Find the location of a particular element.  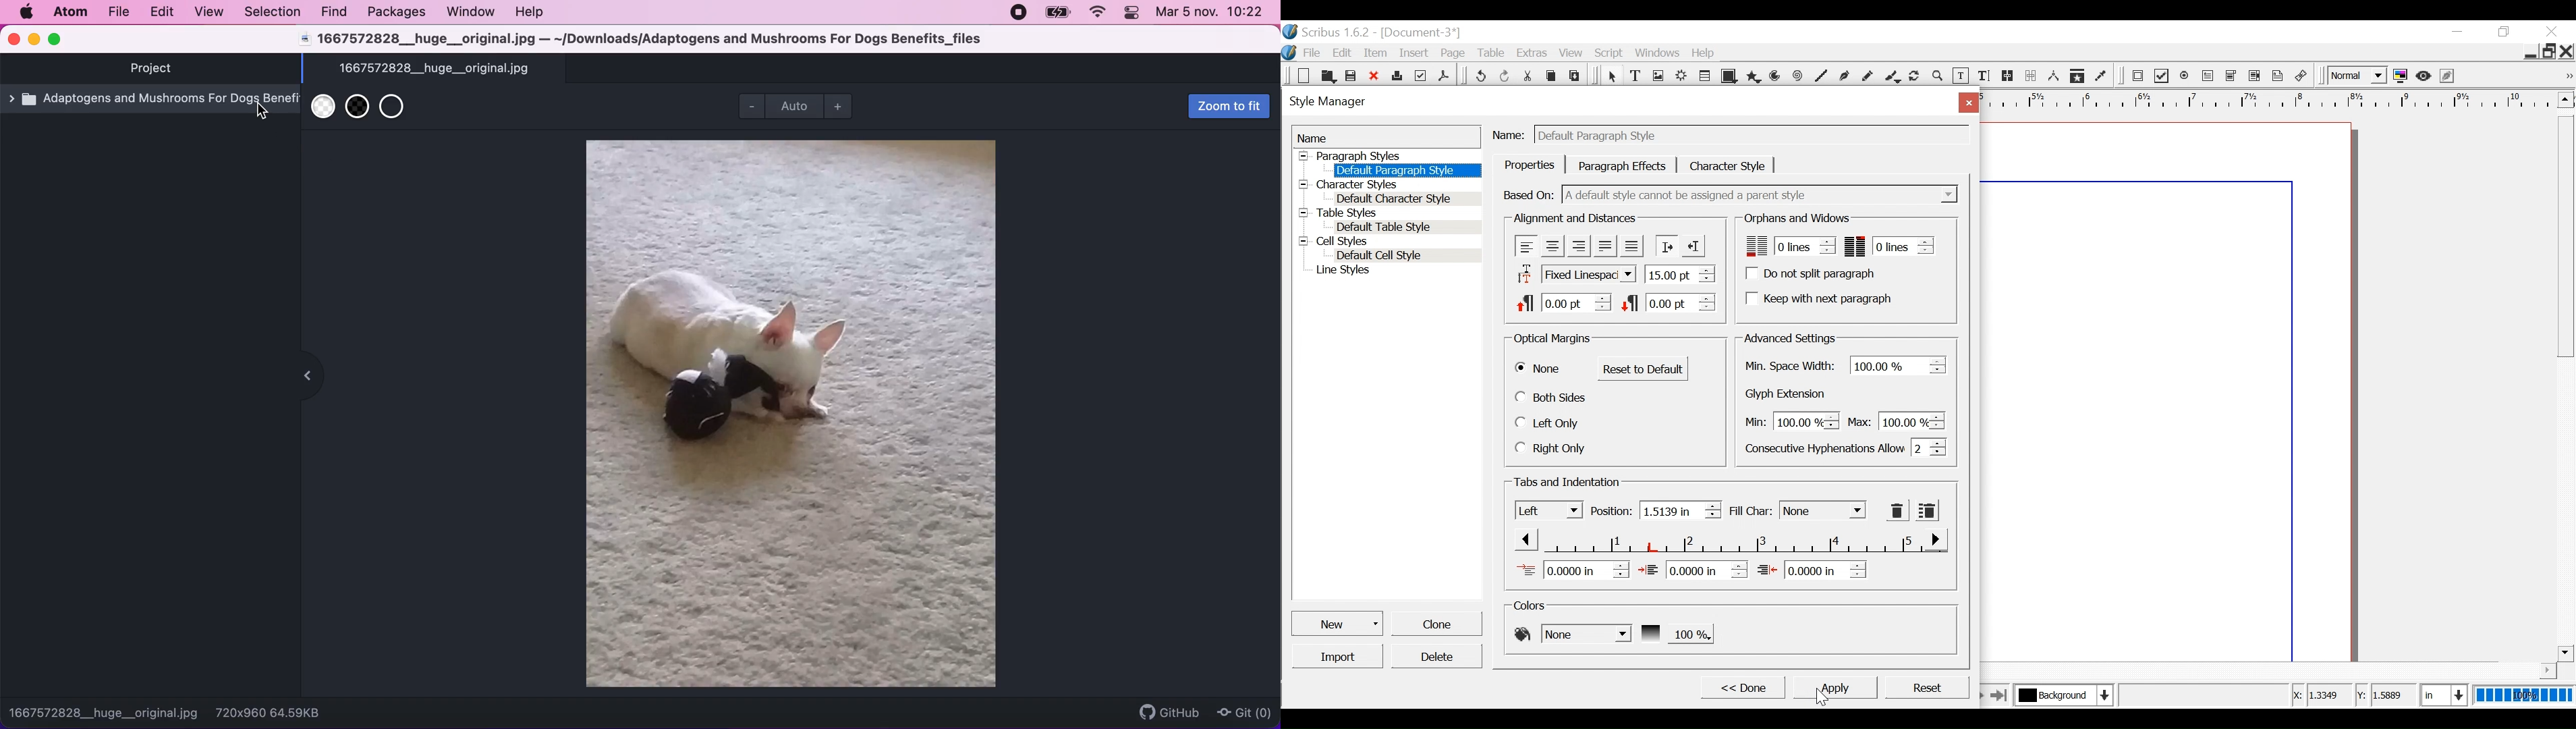

Spiral is located at coordinates (1798, 76).